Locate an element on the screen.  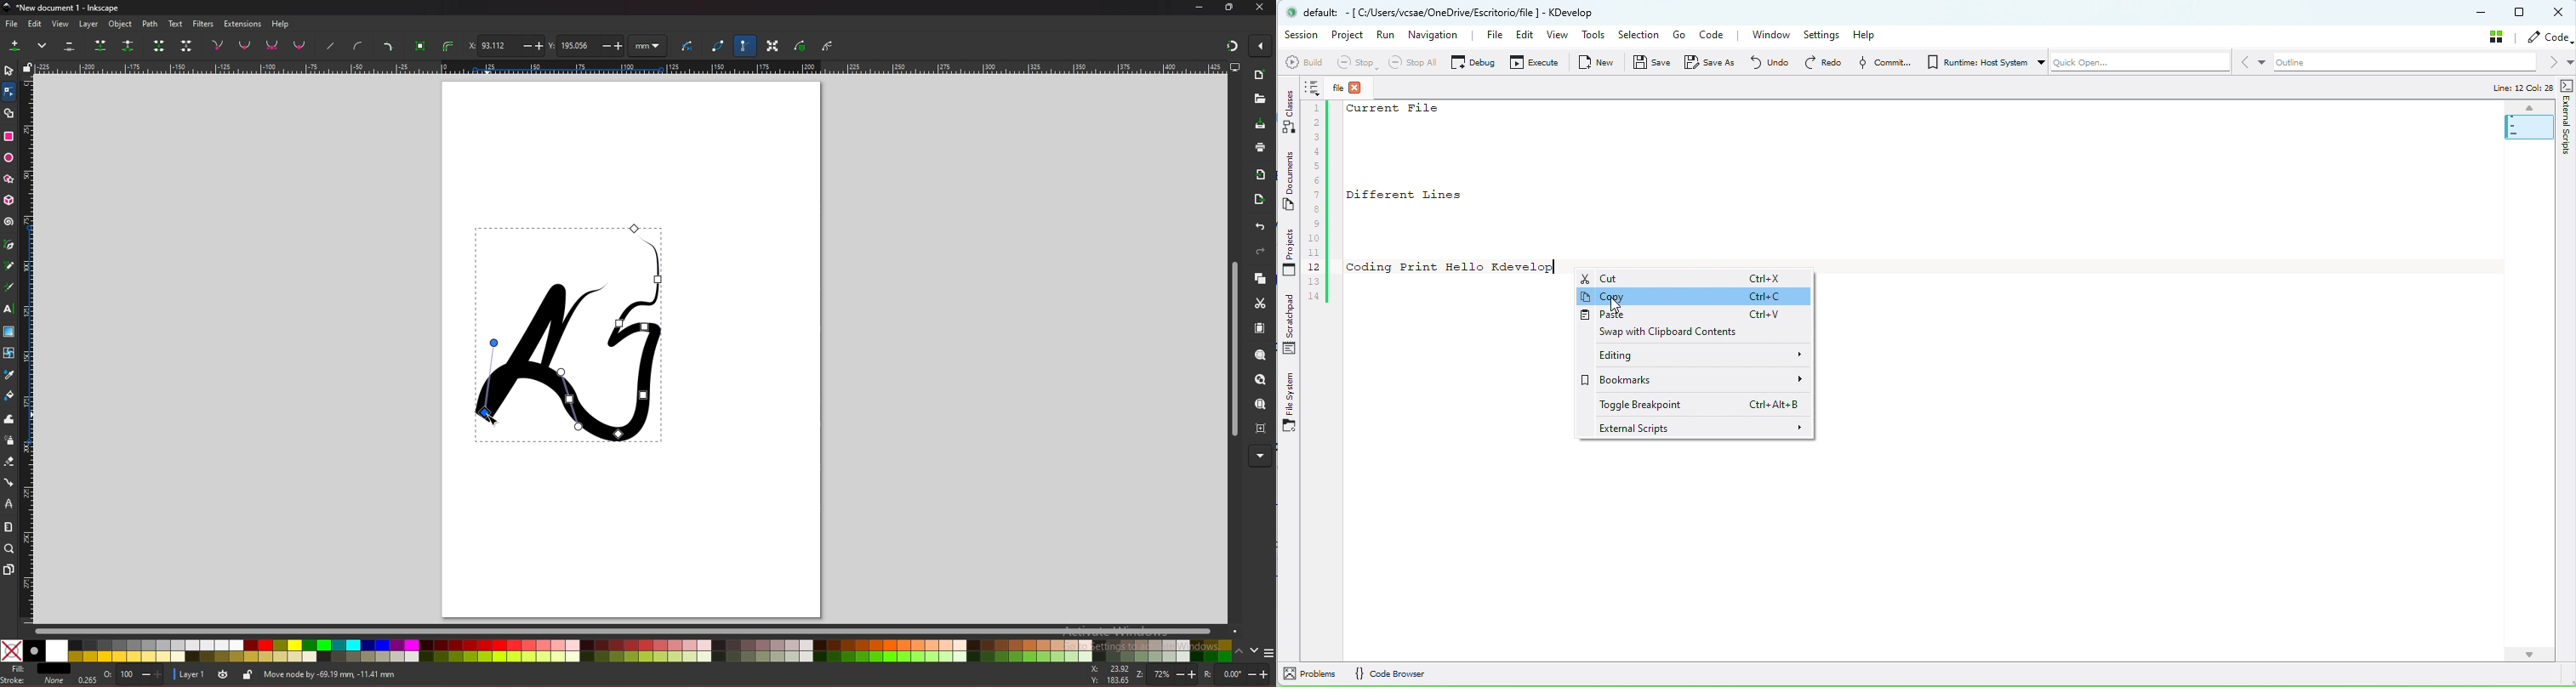
node corner is located at coordinates (217, 45).